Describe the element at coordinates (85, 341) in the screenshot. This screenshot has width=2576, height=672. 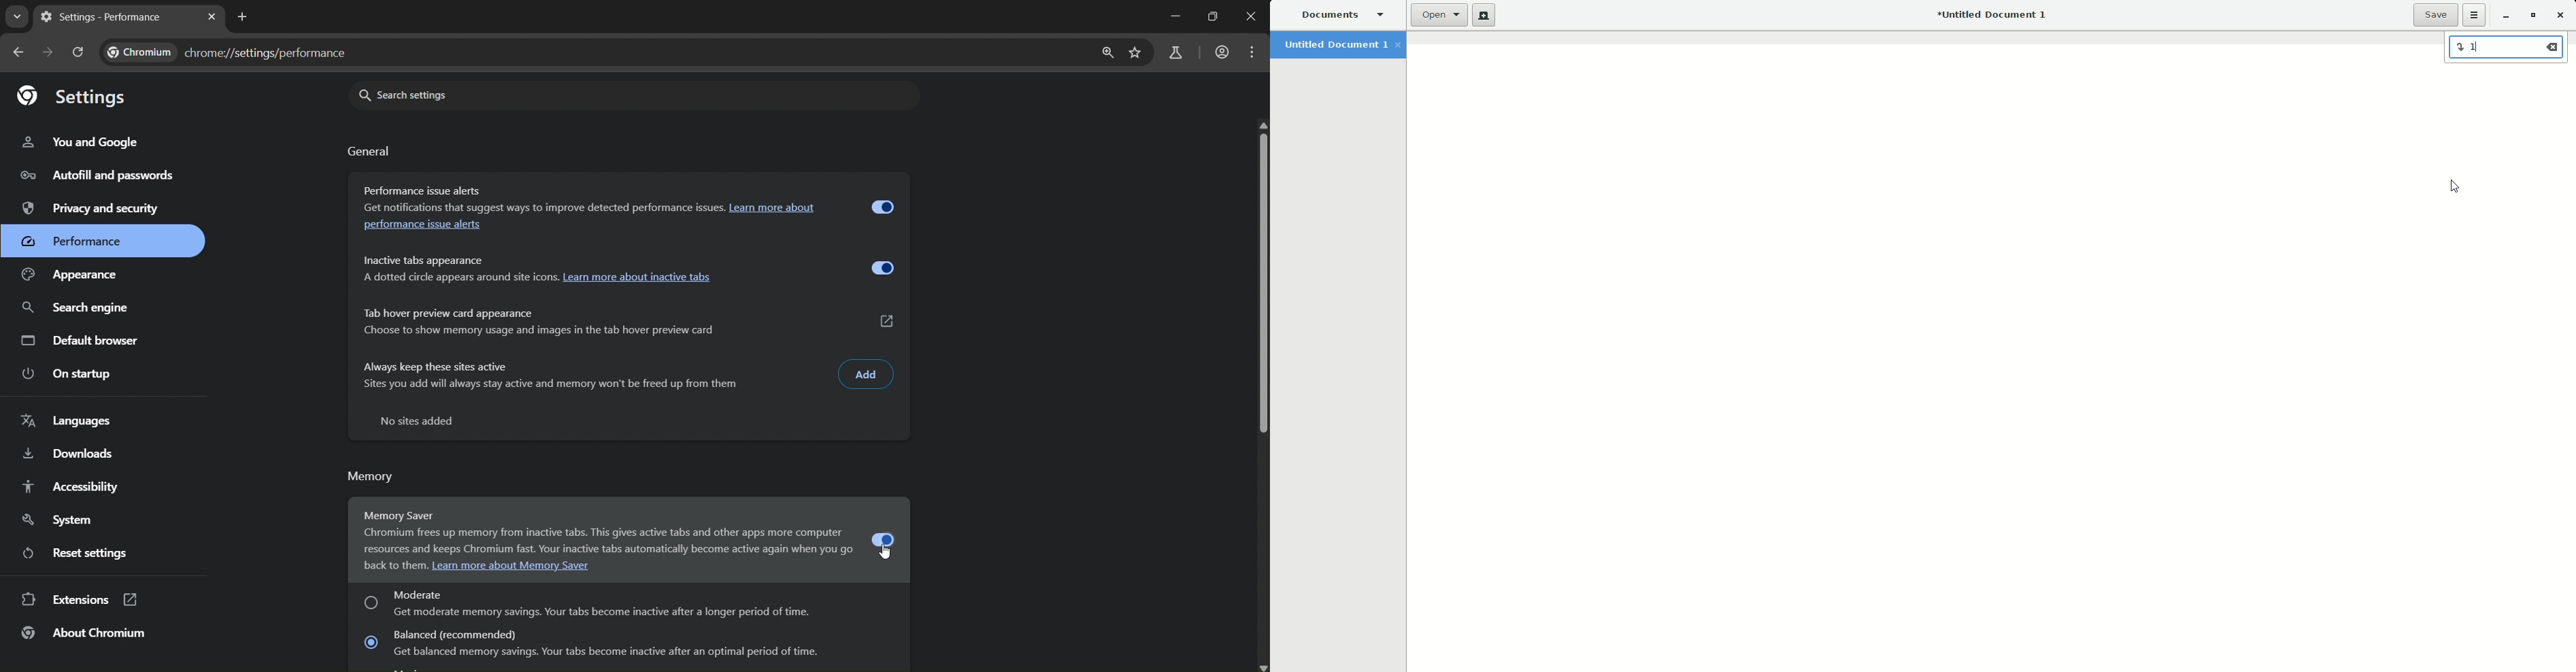
I see `default engine` at that location.